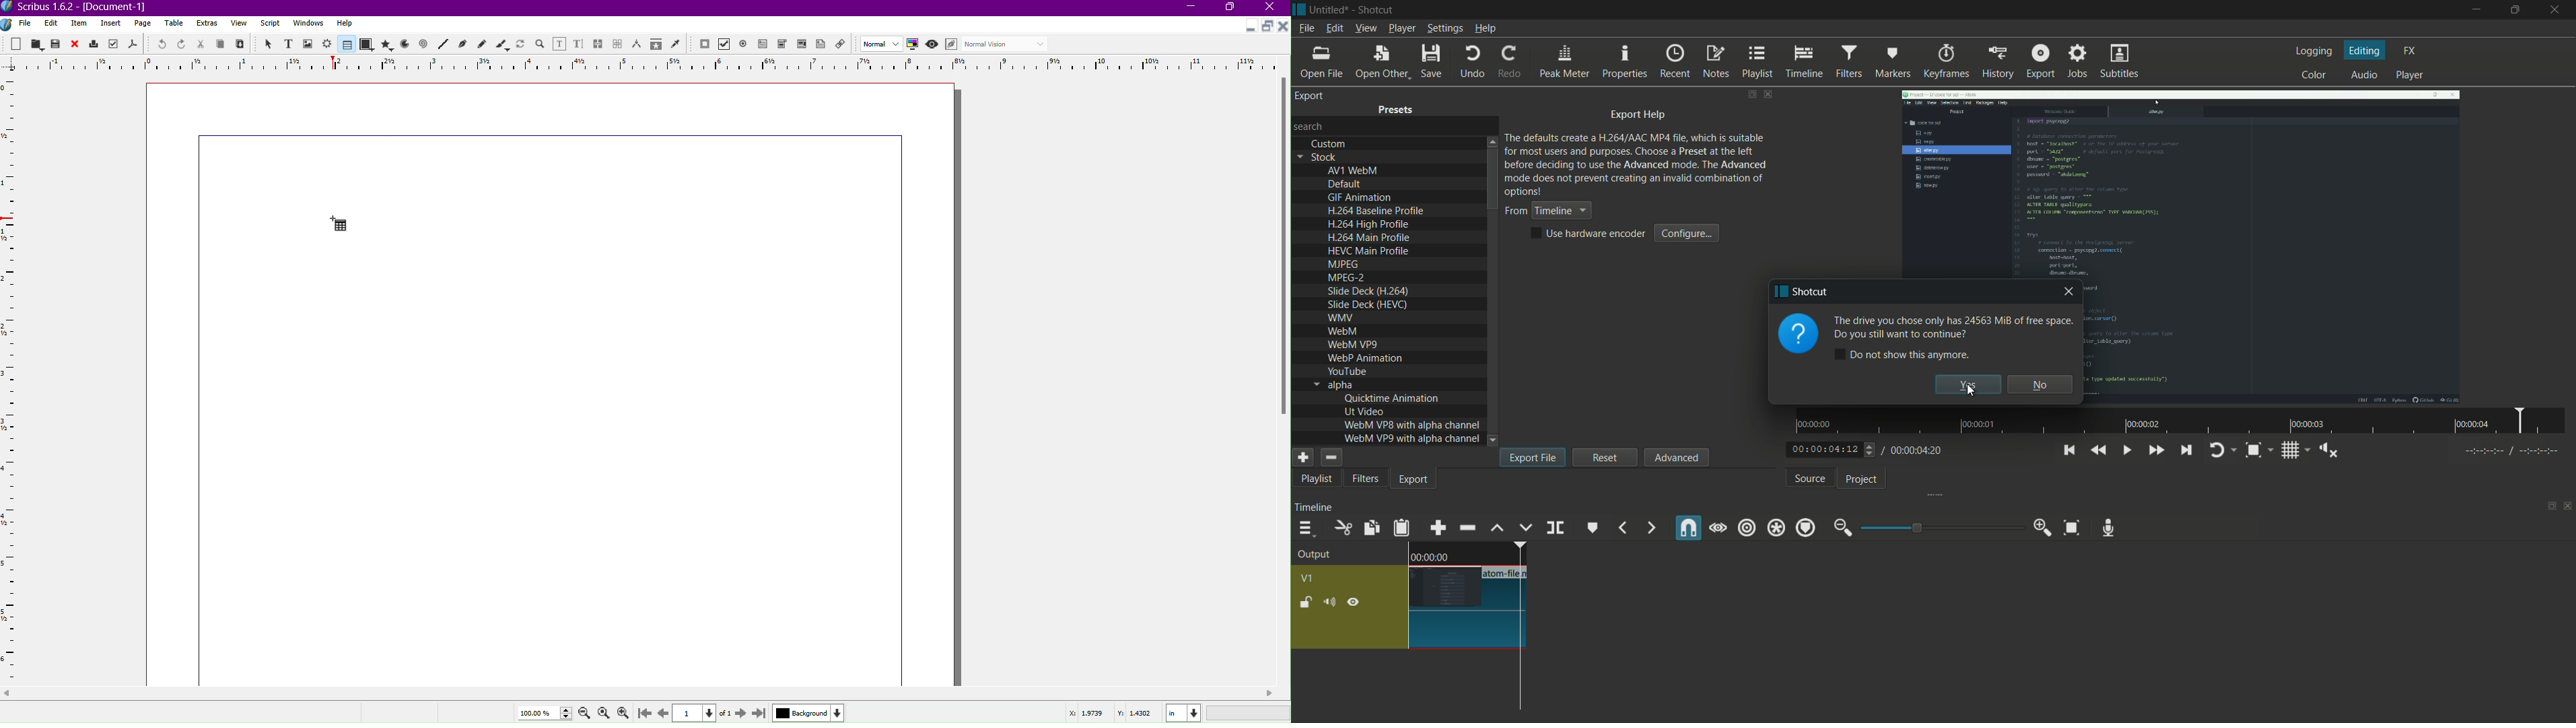  I want to click on slide deck(h.264), so click(1369, 291).